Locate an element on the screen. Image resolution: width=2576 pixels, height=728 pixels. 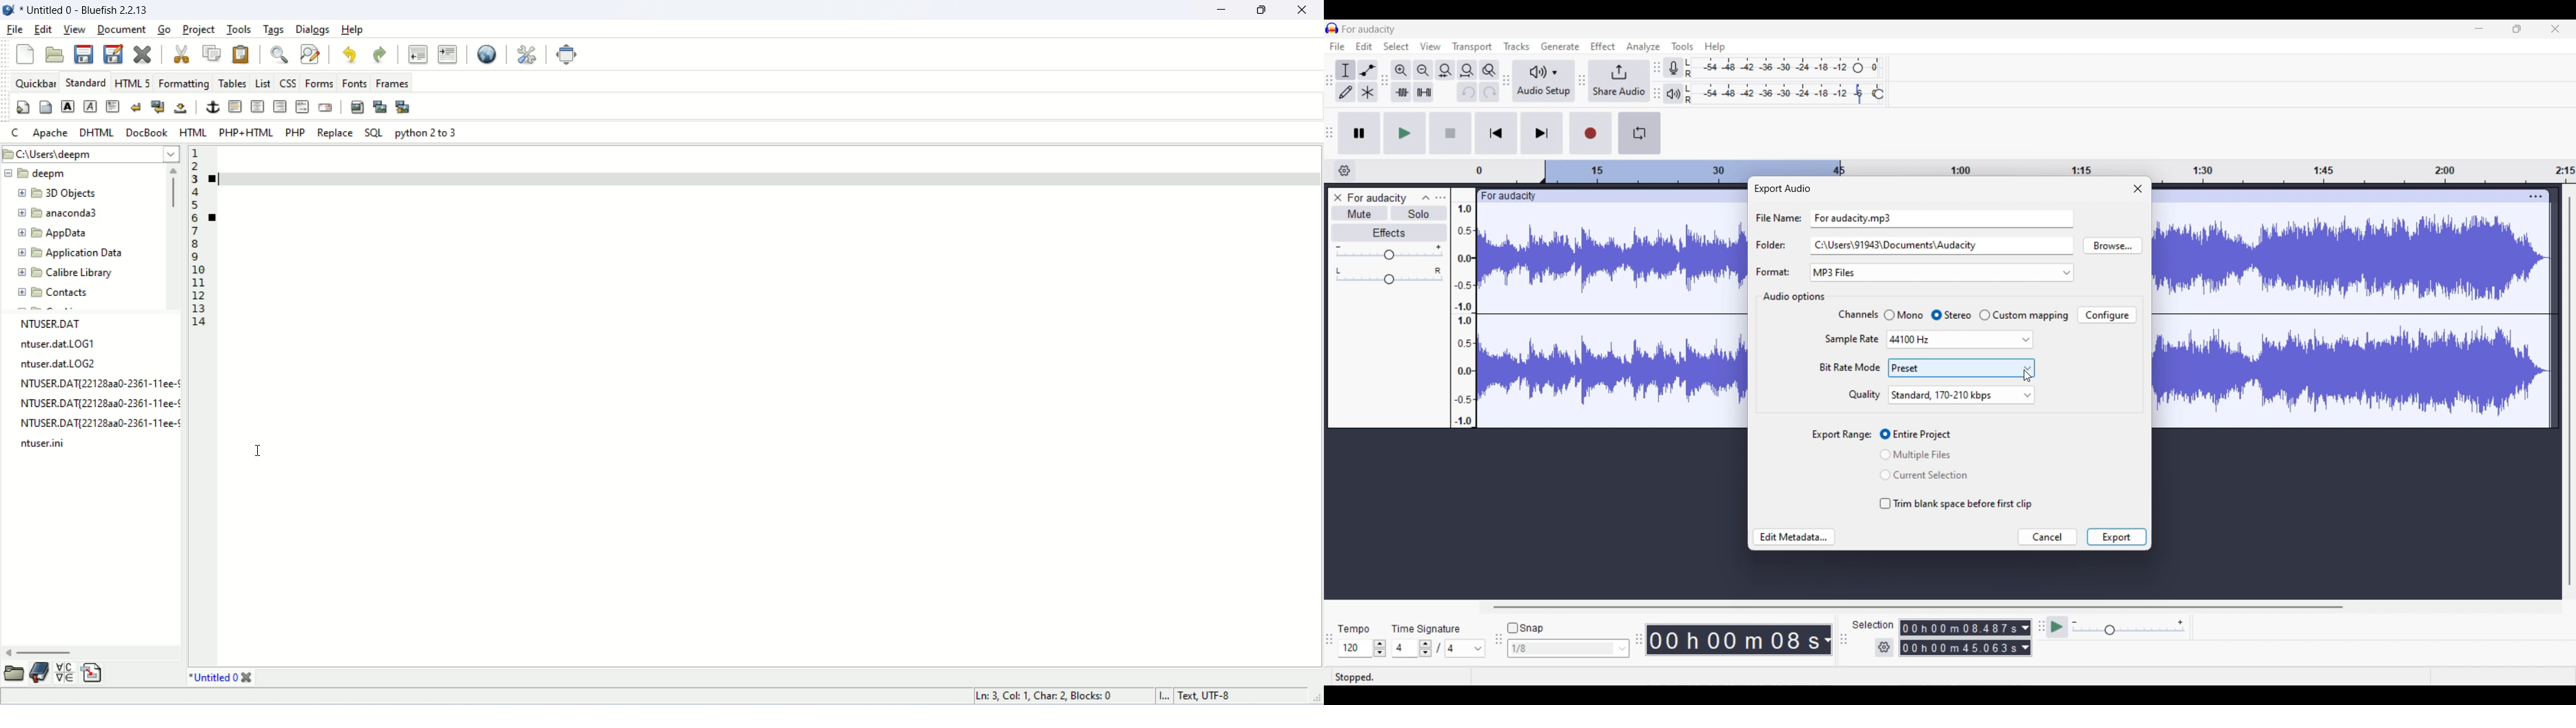
Toggle for Stereo, current selection is located at coordinates (1952, 315).